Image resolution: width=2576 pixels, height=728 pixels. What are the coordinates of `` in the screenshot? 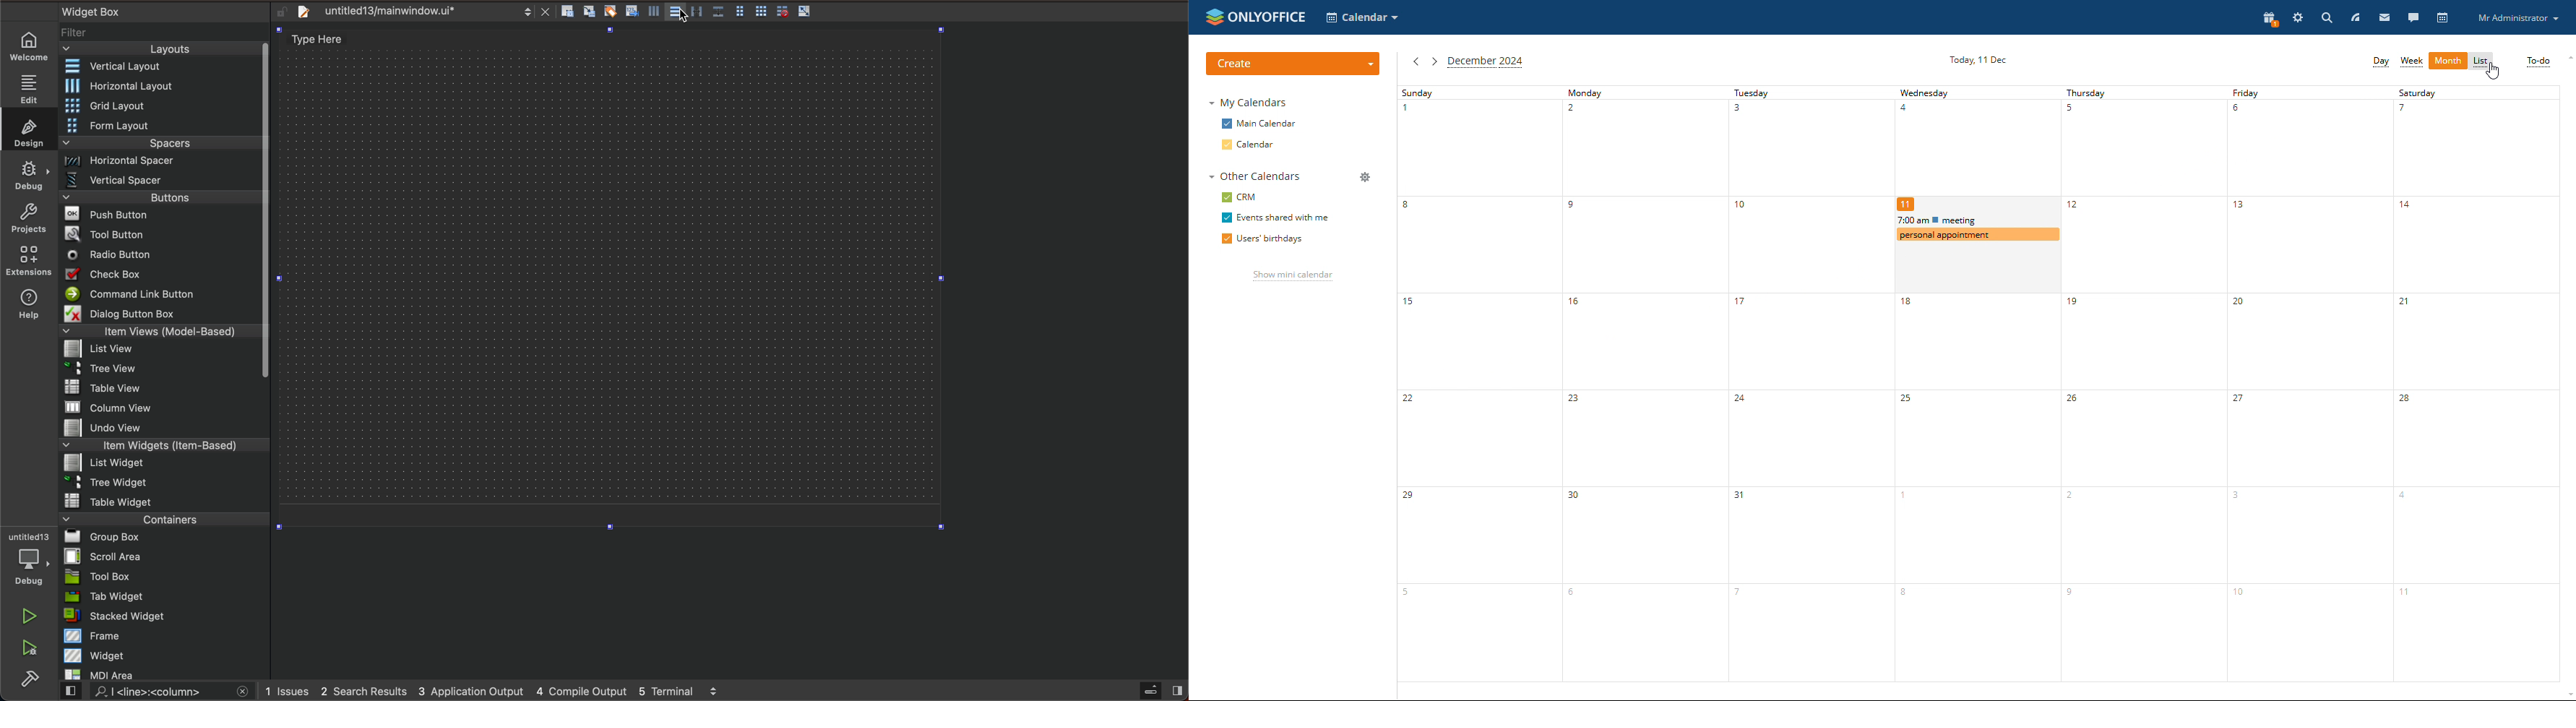 It's located at (762, 12).